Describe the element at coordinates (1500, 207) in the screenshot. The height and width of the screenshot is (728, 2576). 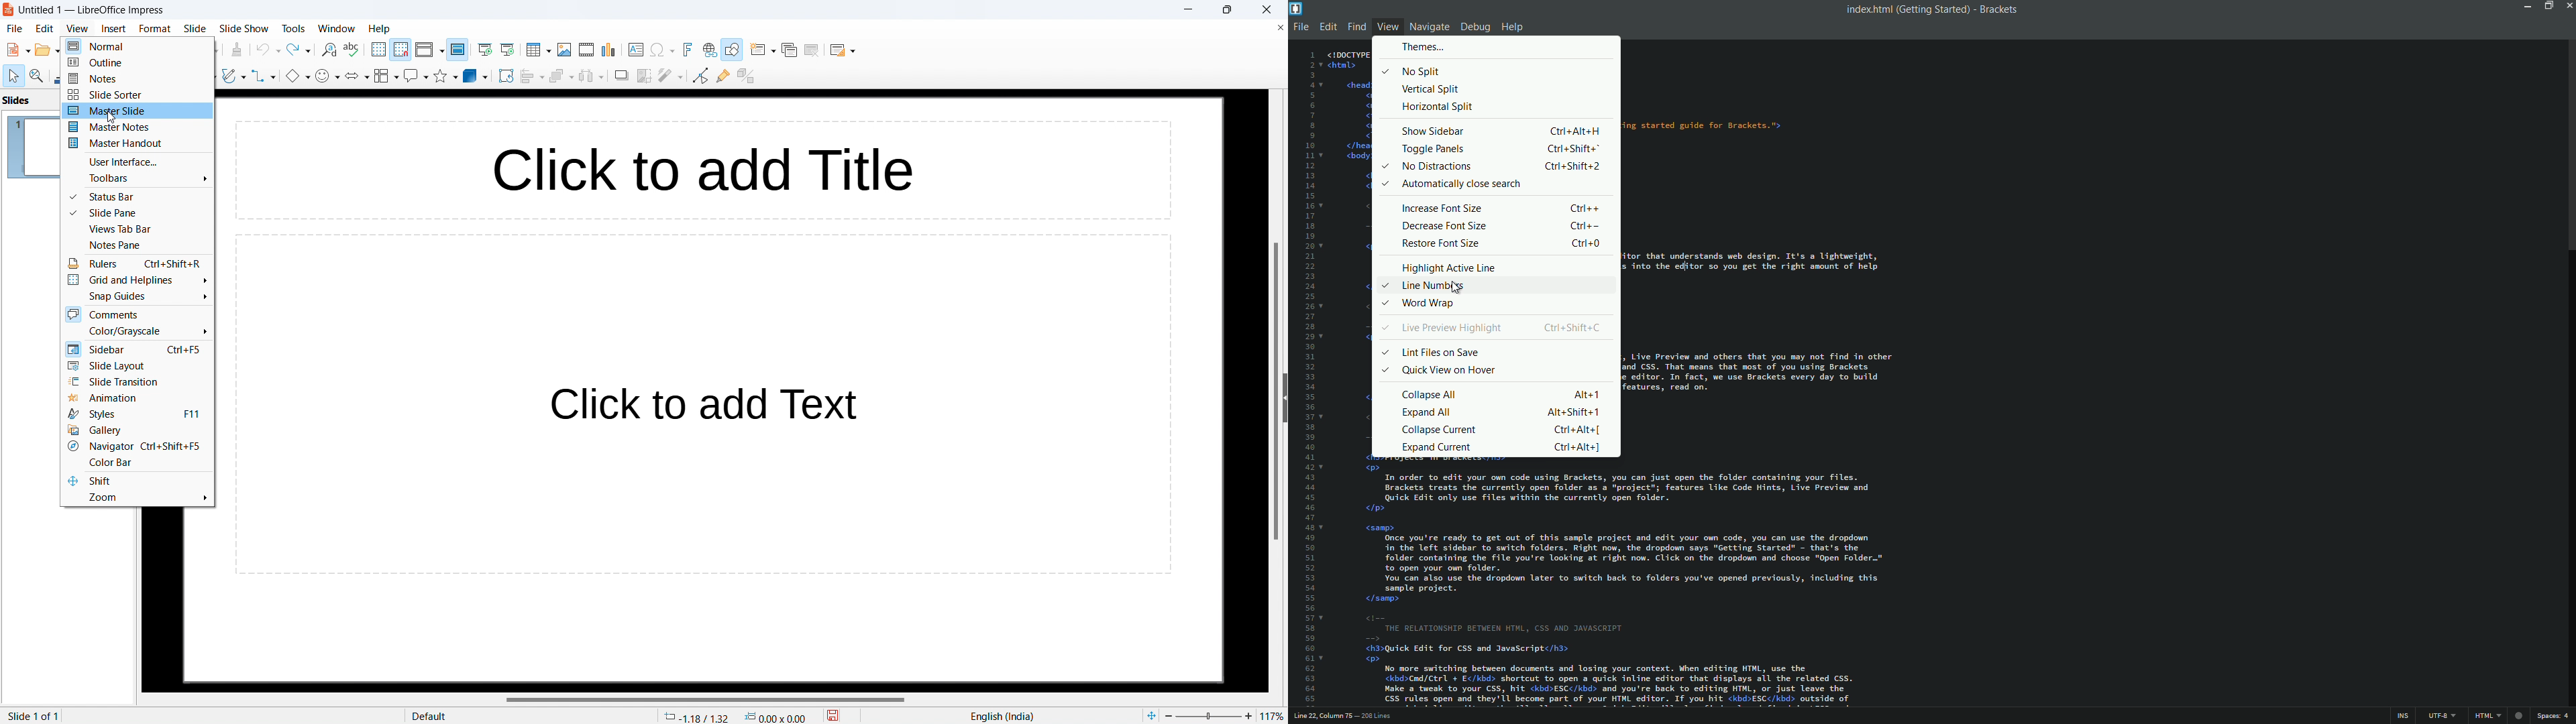
I see `Increase Font Size Ctrl++` at that location.